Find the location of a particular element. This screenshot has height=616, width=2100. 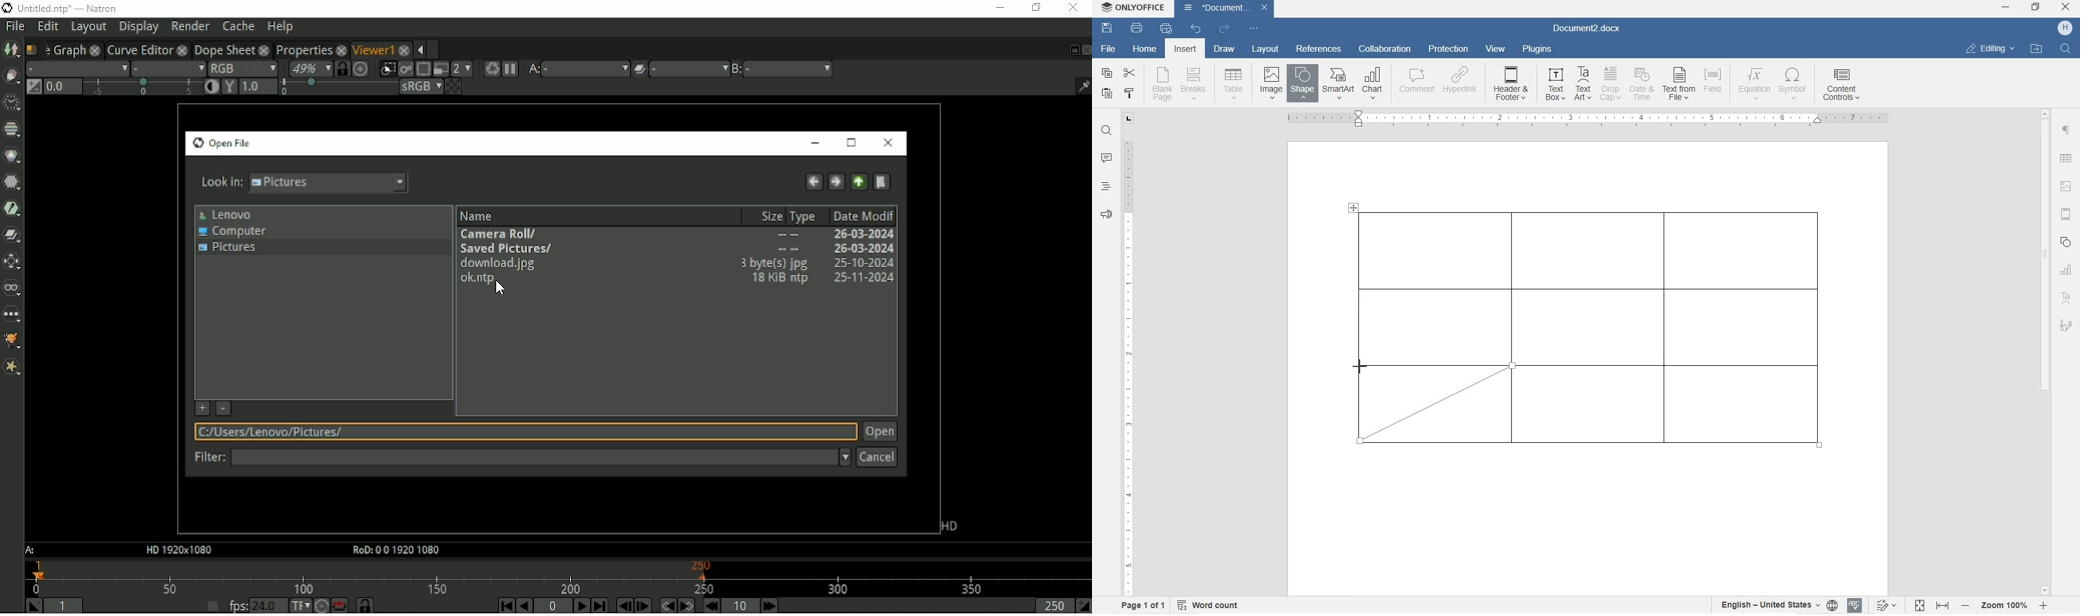

tab is located at coordinates (1130, 120).